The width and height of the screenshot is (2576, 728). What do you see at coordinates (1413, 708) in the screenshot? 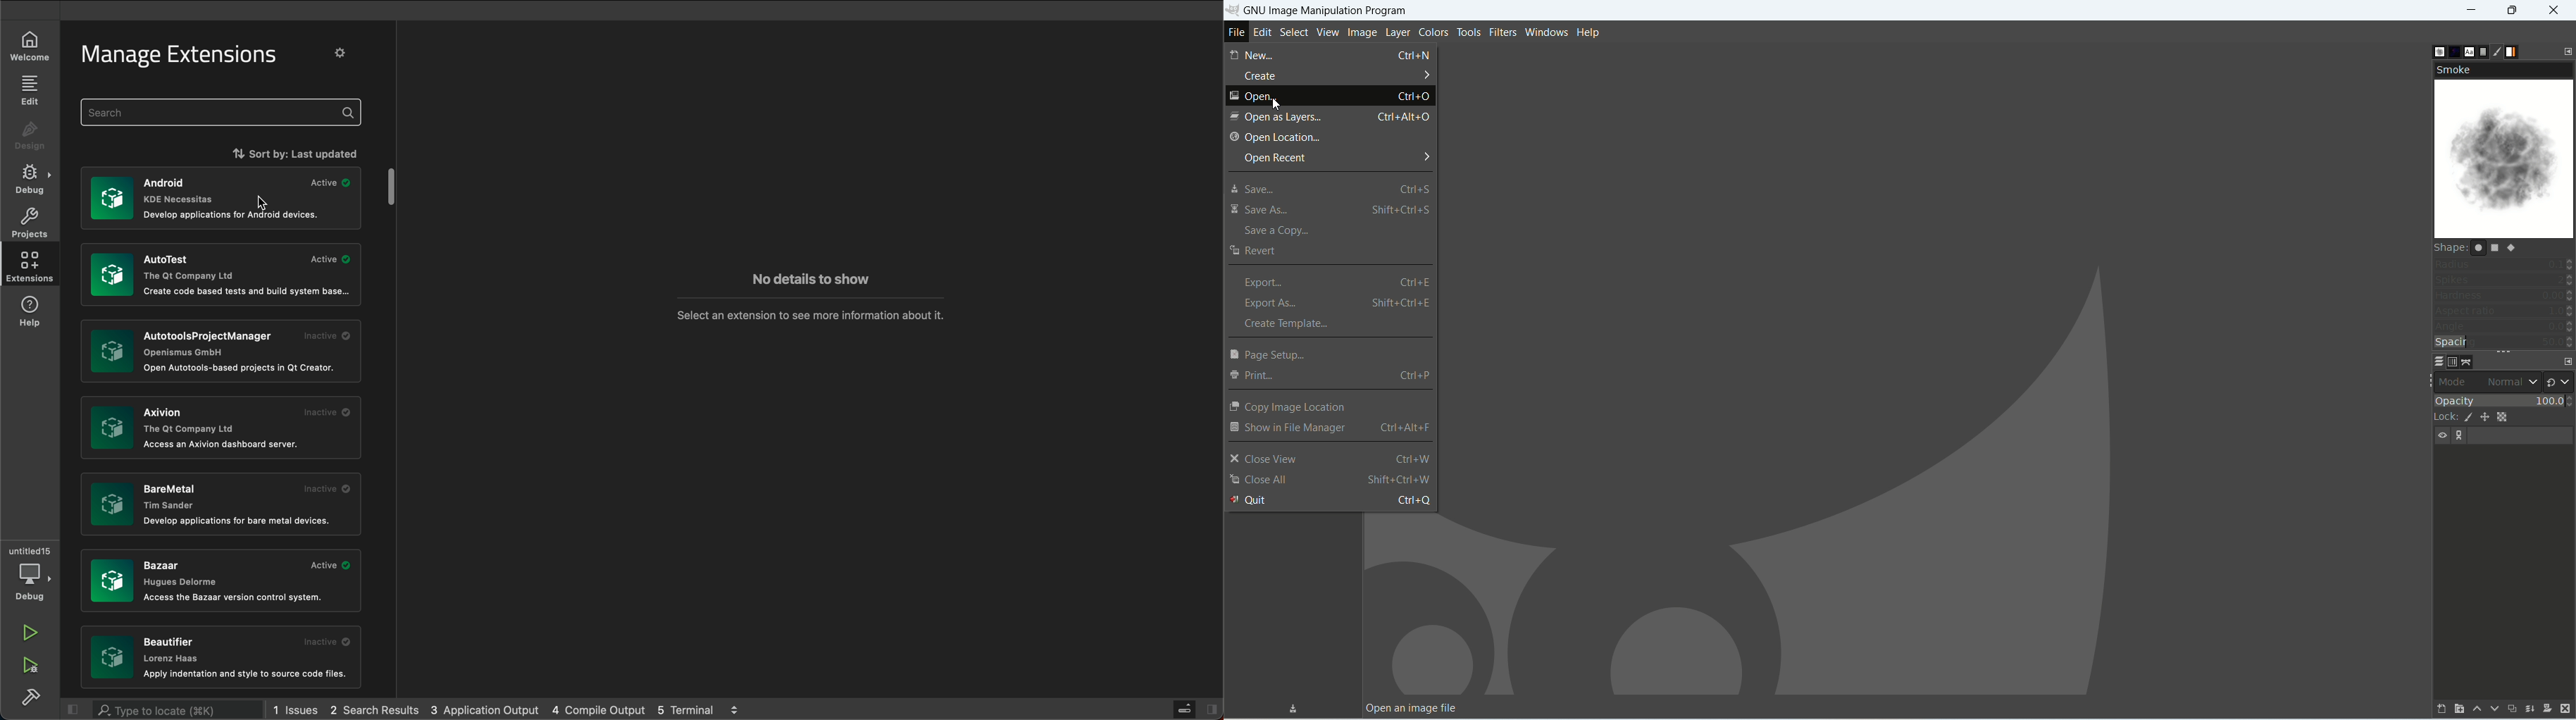
I see `Open an image file` at bounding box center [1413, 708].